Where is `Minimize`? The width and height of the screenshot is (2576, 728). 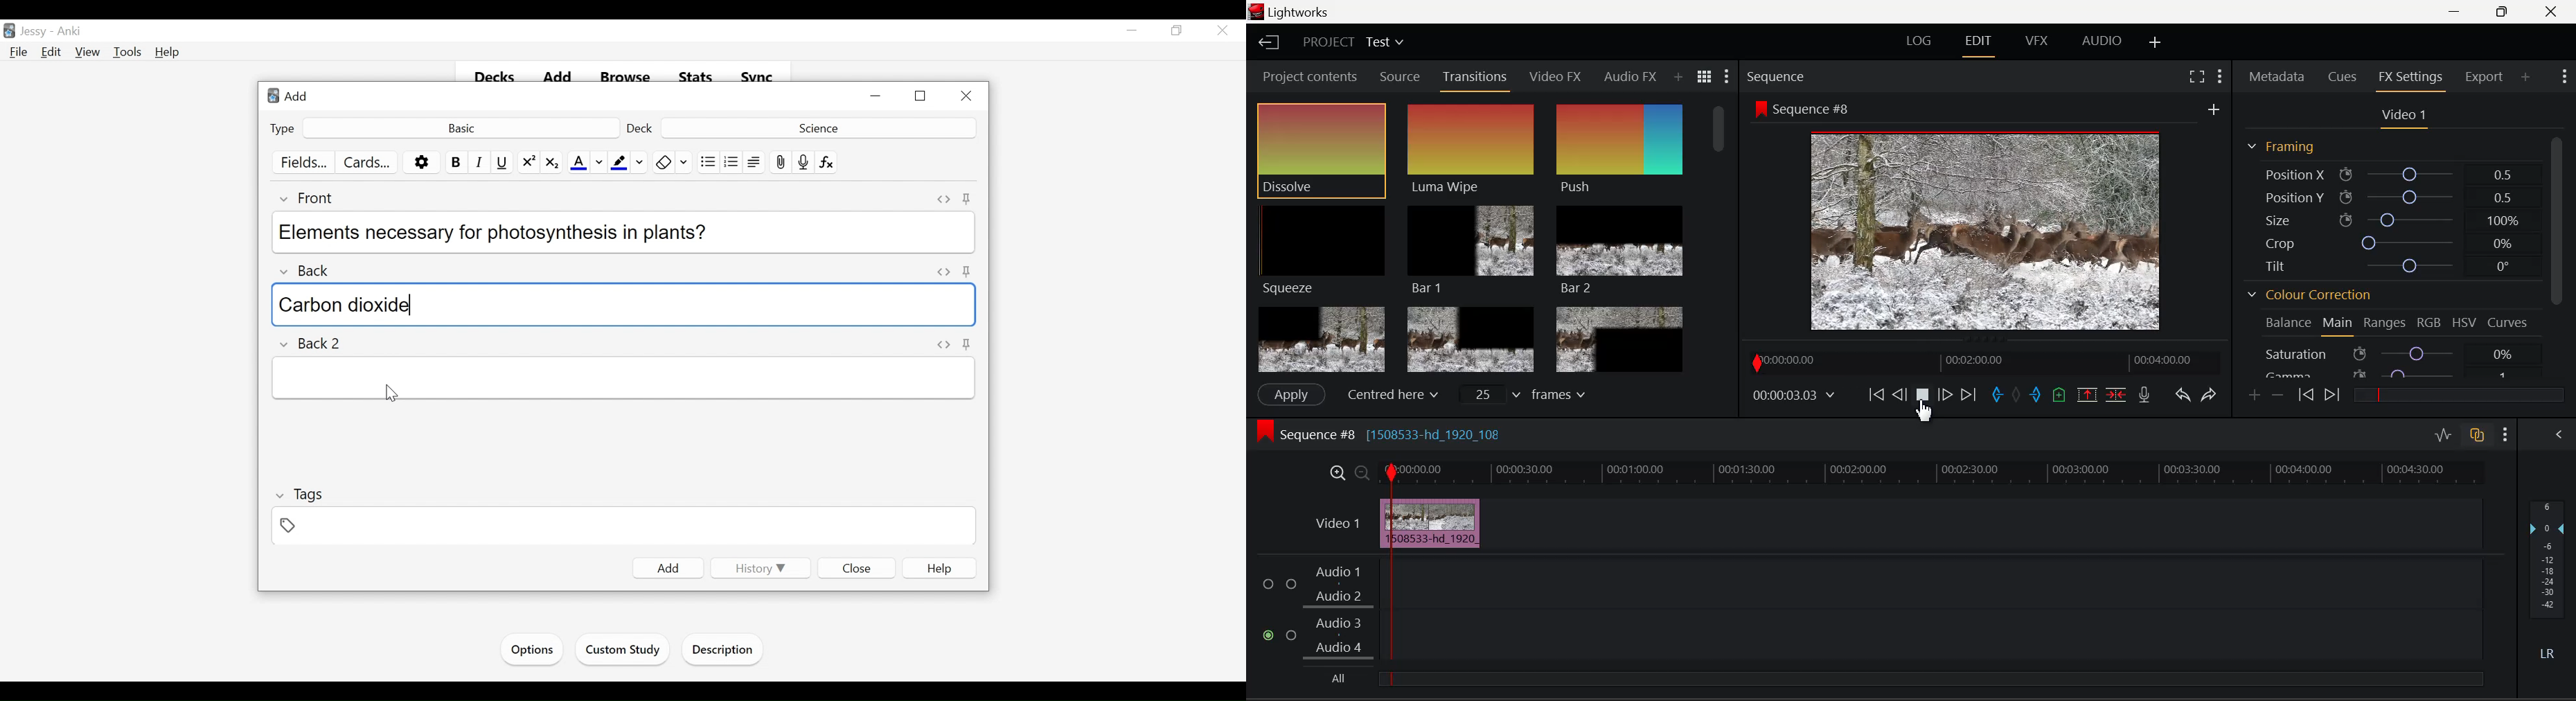
Minimize is located at coordinates (877, 97).